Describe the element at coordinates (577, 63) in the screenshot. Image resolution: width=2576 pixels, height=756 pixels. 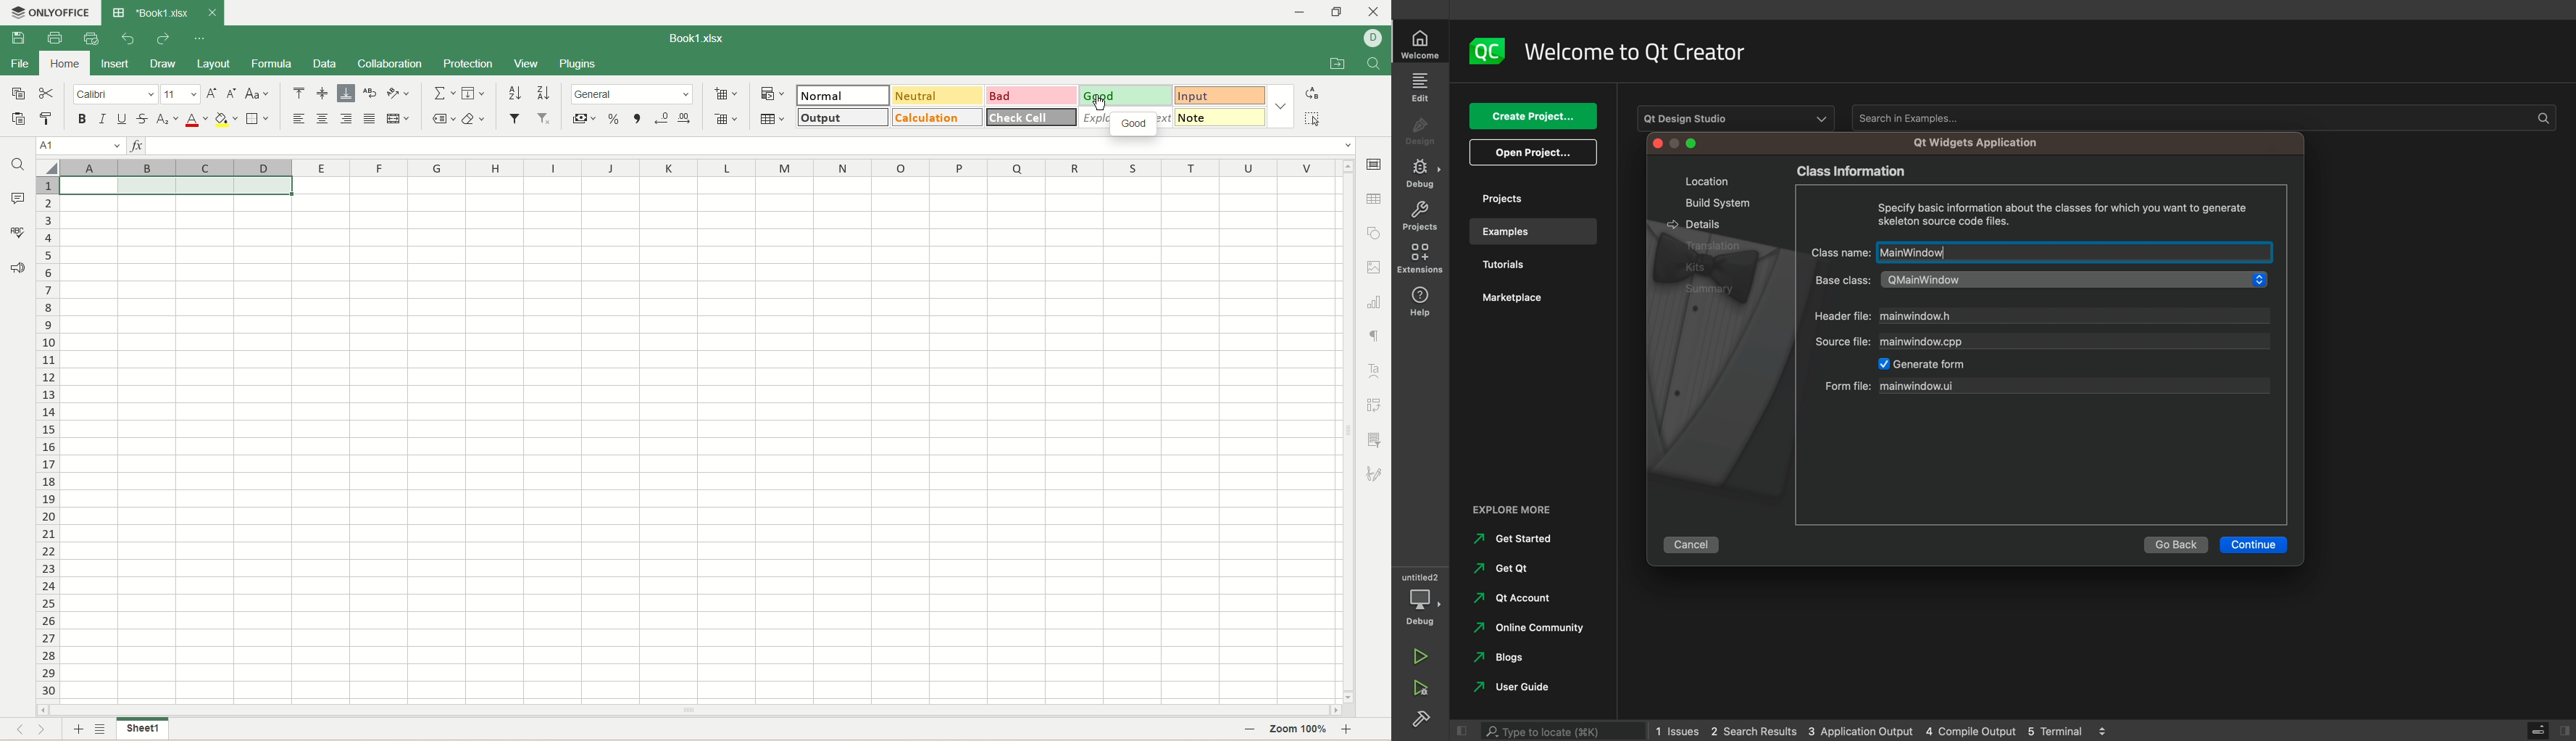
I see `plugins` at that location.